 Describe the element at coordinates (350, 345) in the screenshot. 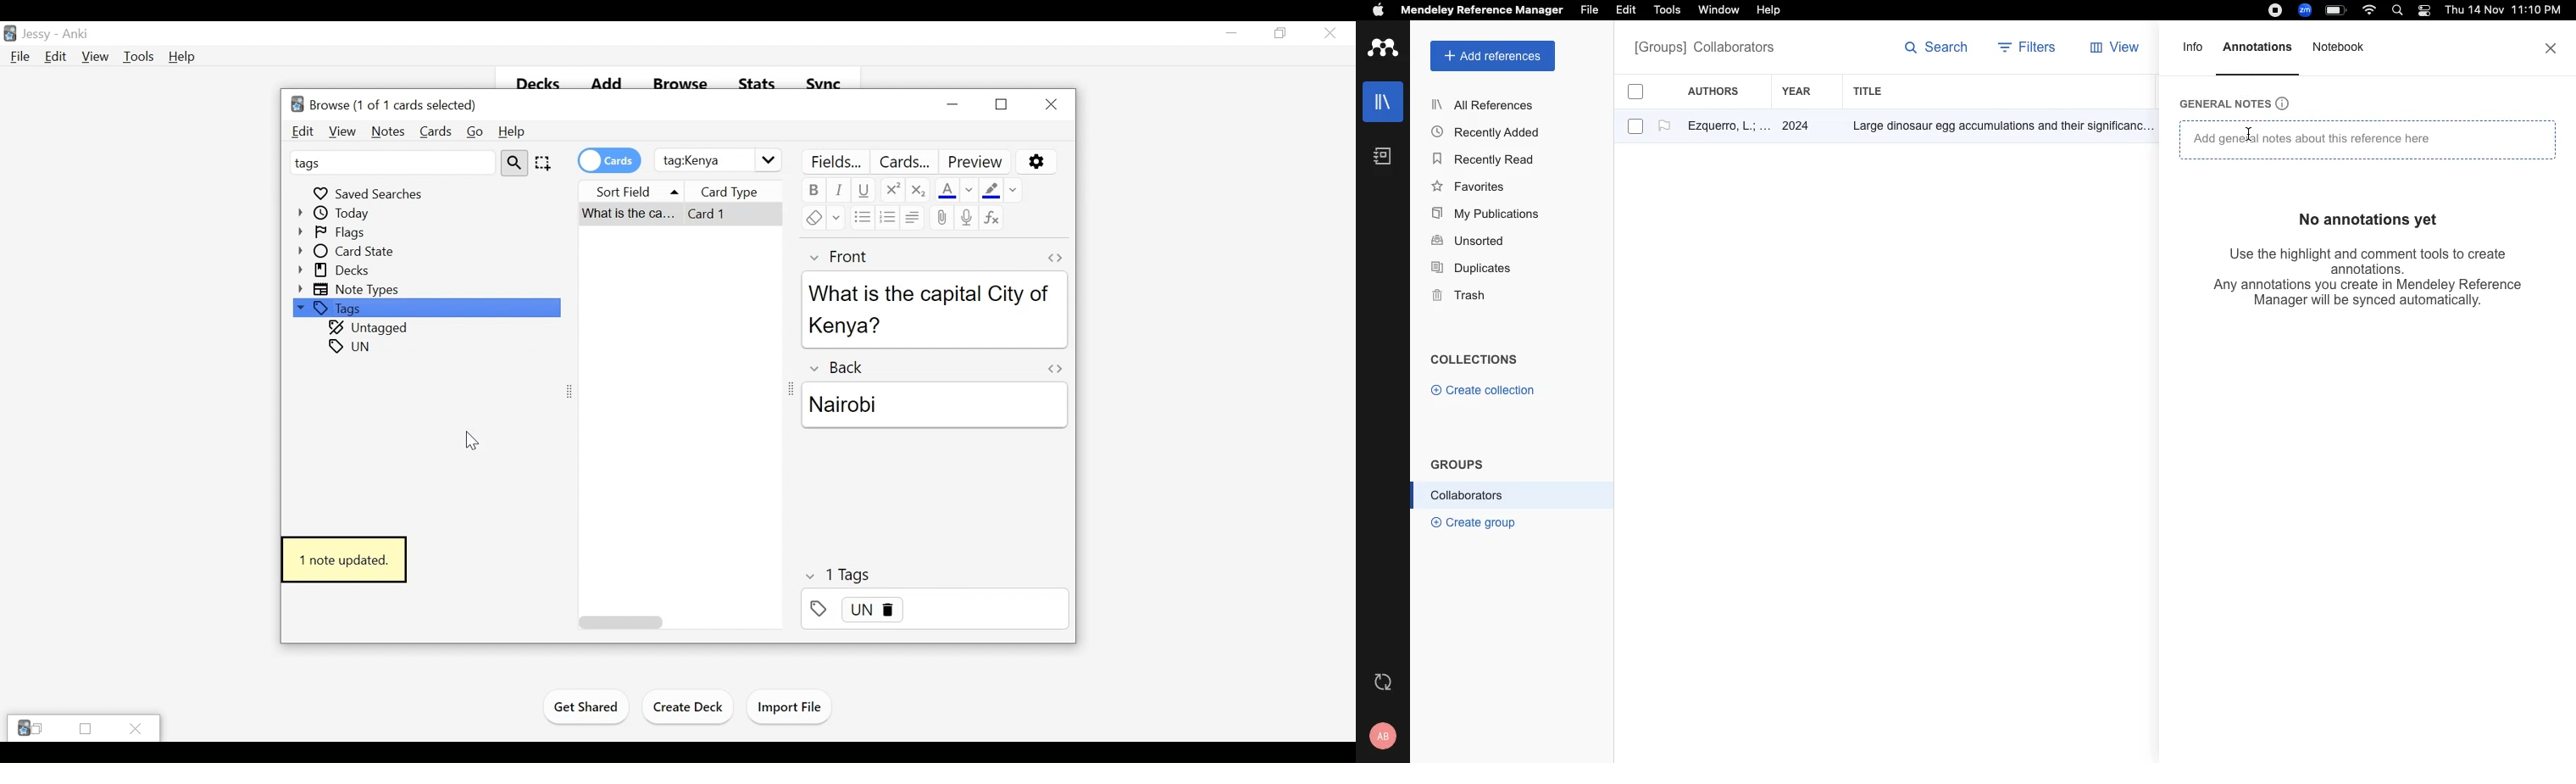

I see `tags` at that location.